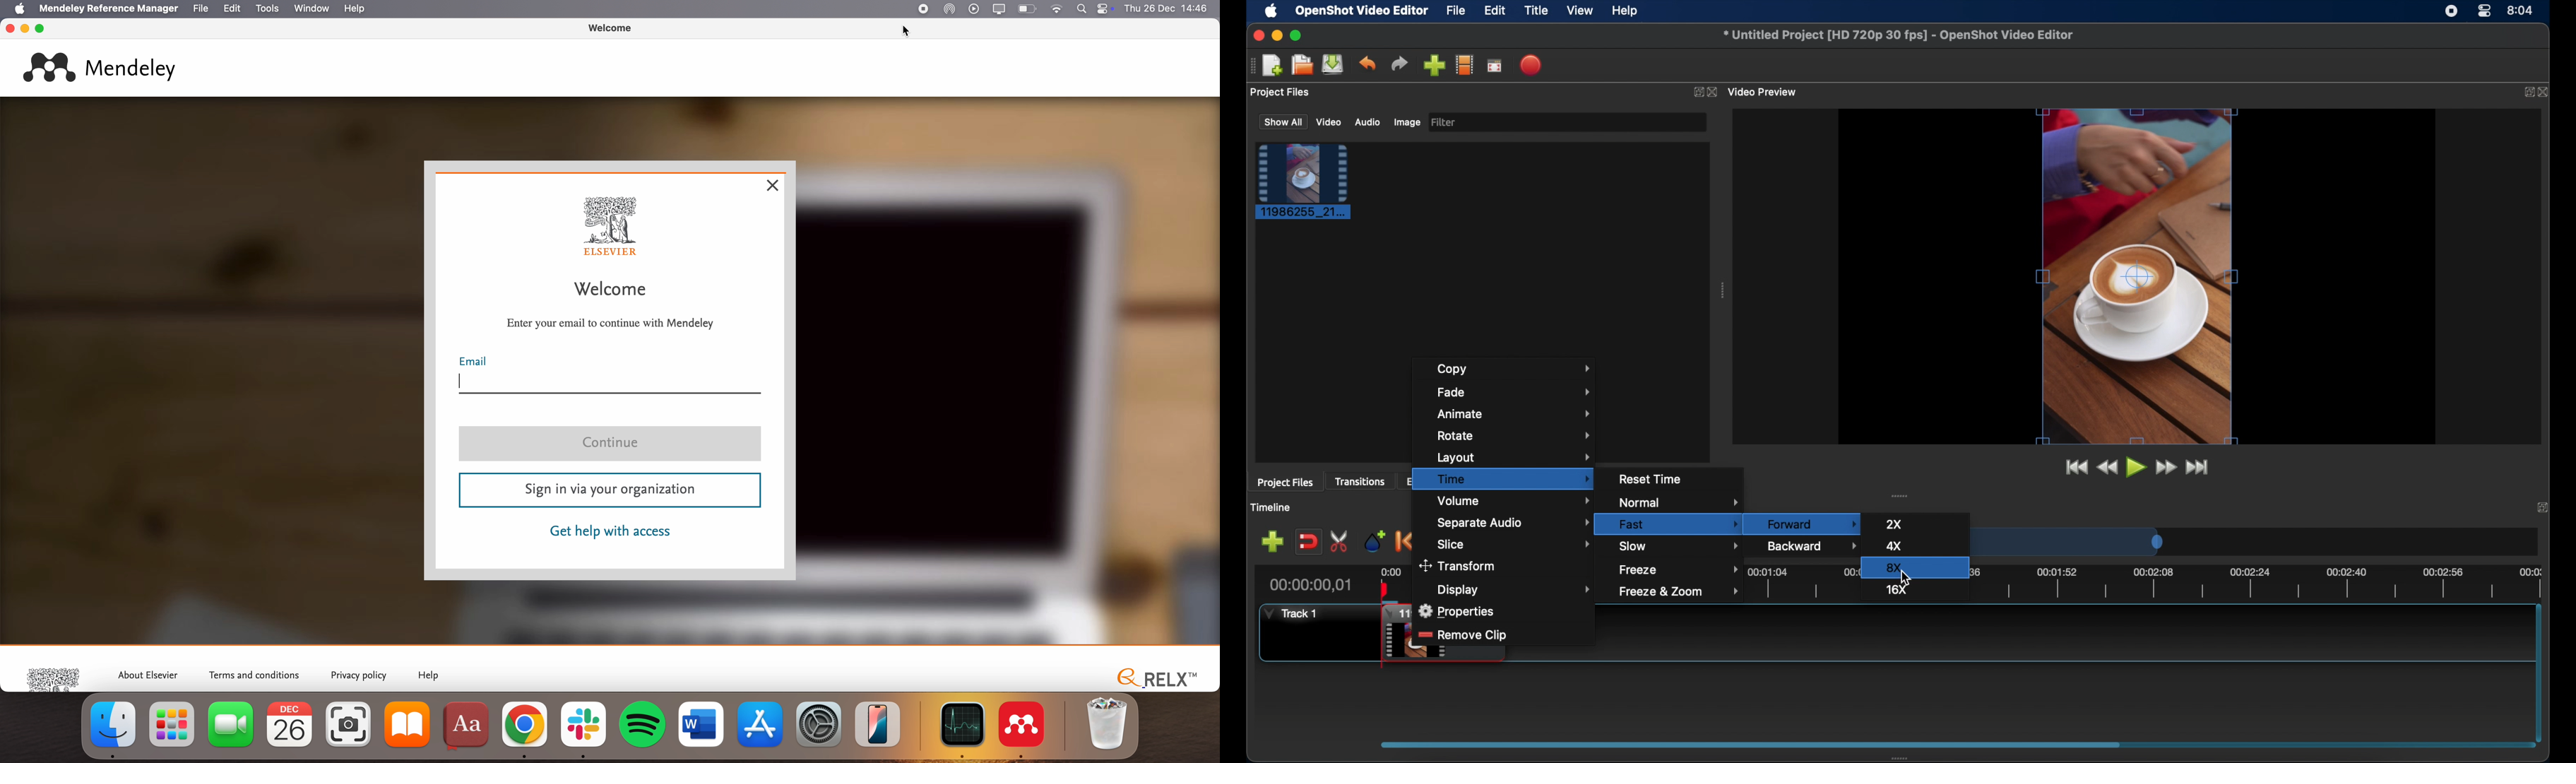 This screenshot has height=784, width=2576. I want to click on project files, so click(1281, 93).